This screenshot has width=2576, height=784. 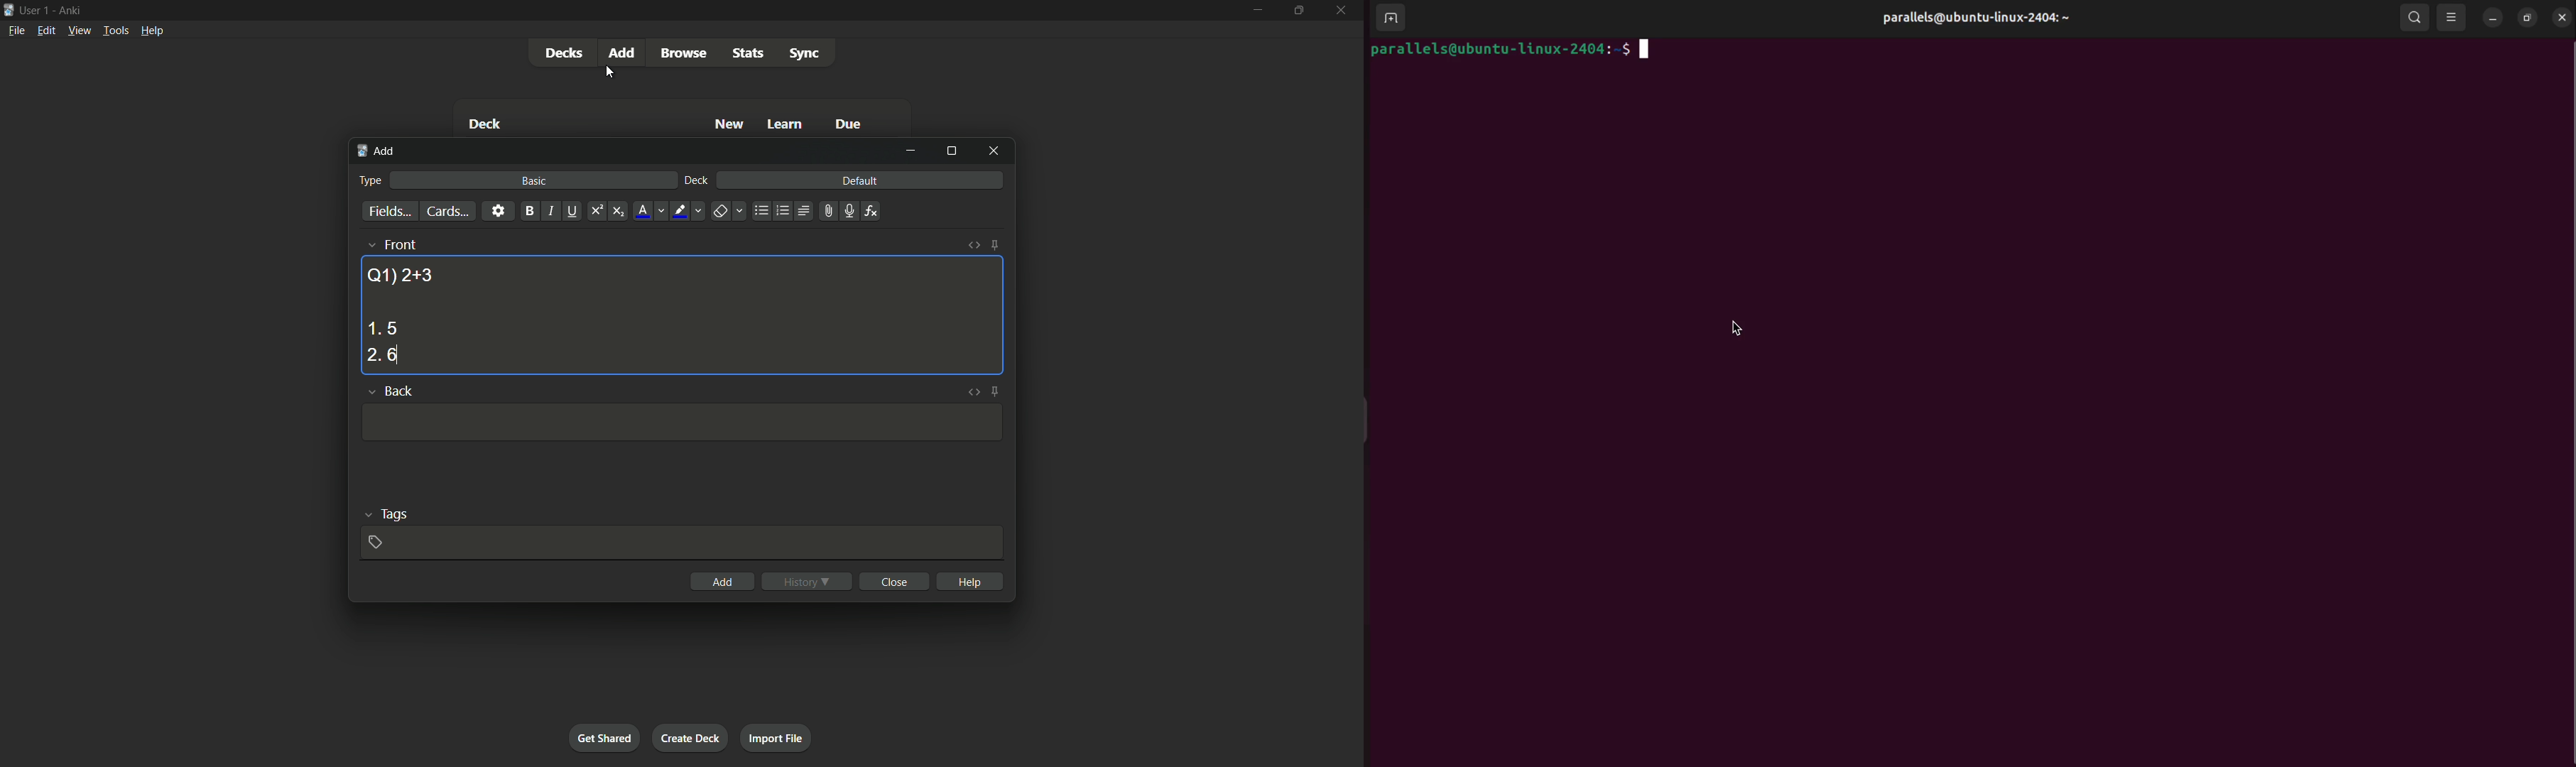 What do you see at coordinates (689, 737) in the screenshot?
I see `create deck` at bounding box center [689, 737].